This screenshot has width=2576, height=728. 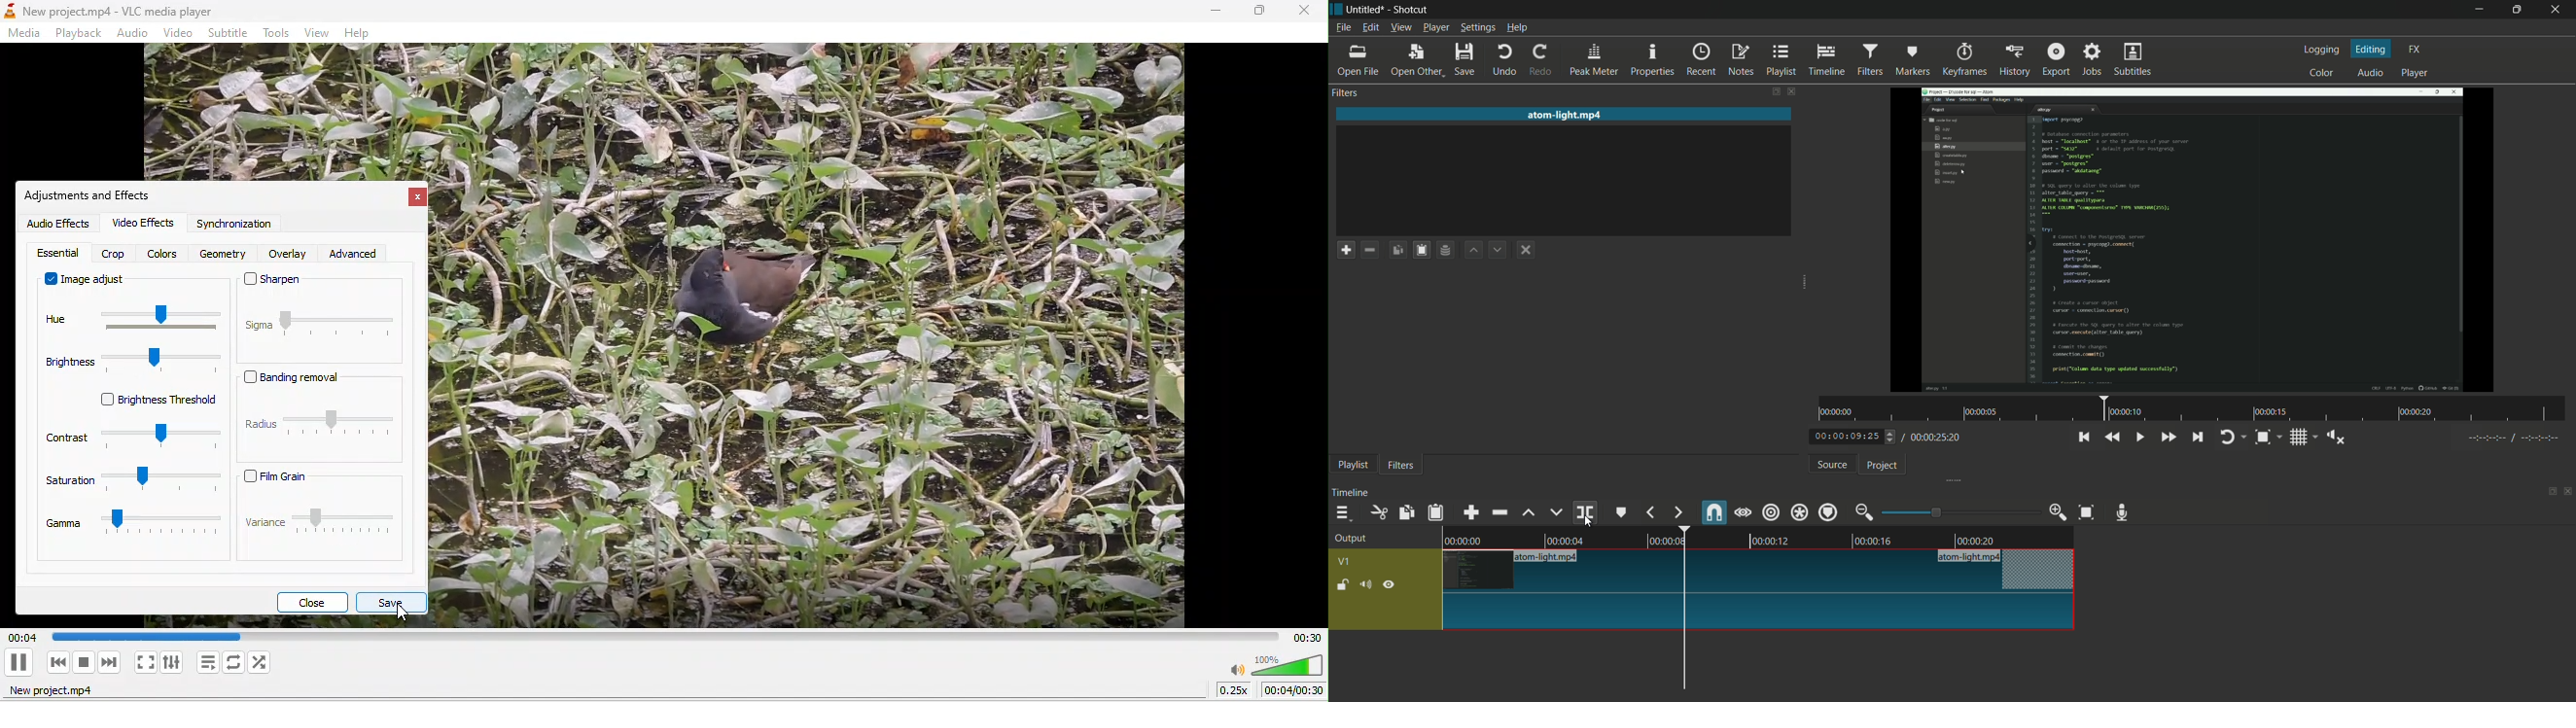 What do you see at coordinates (1449, 251) in the screenshot?
I see `save filter set` at bounding box center [1449, 251].